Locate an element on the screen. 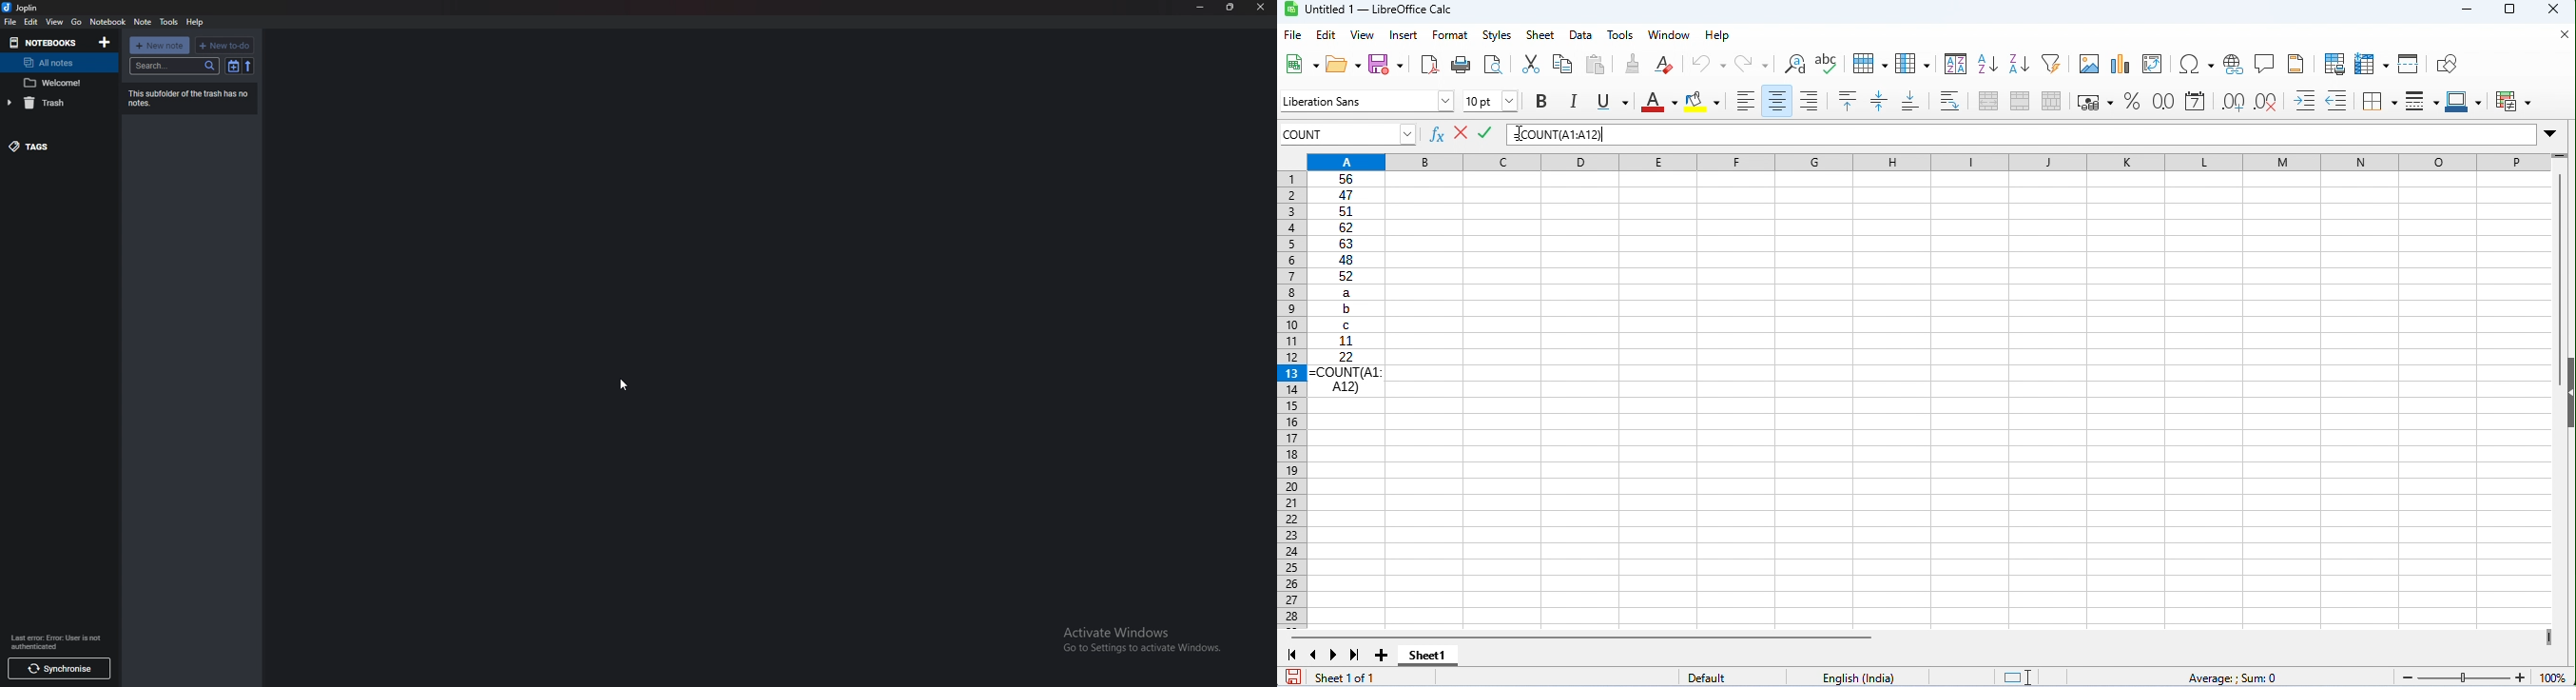 The height and width of the screenshot is (700, 2576). export as pdf is located at coordinates (1431, 67).